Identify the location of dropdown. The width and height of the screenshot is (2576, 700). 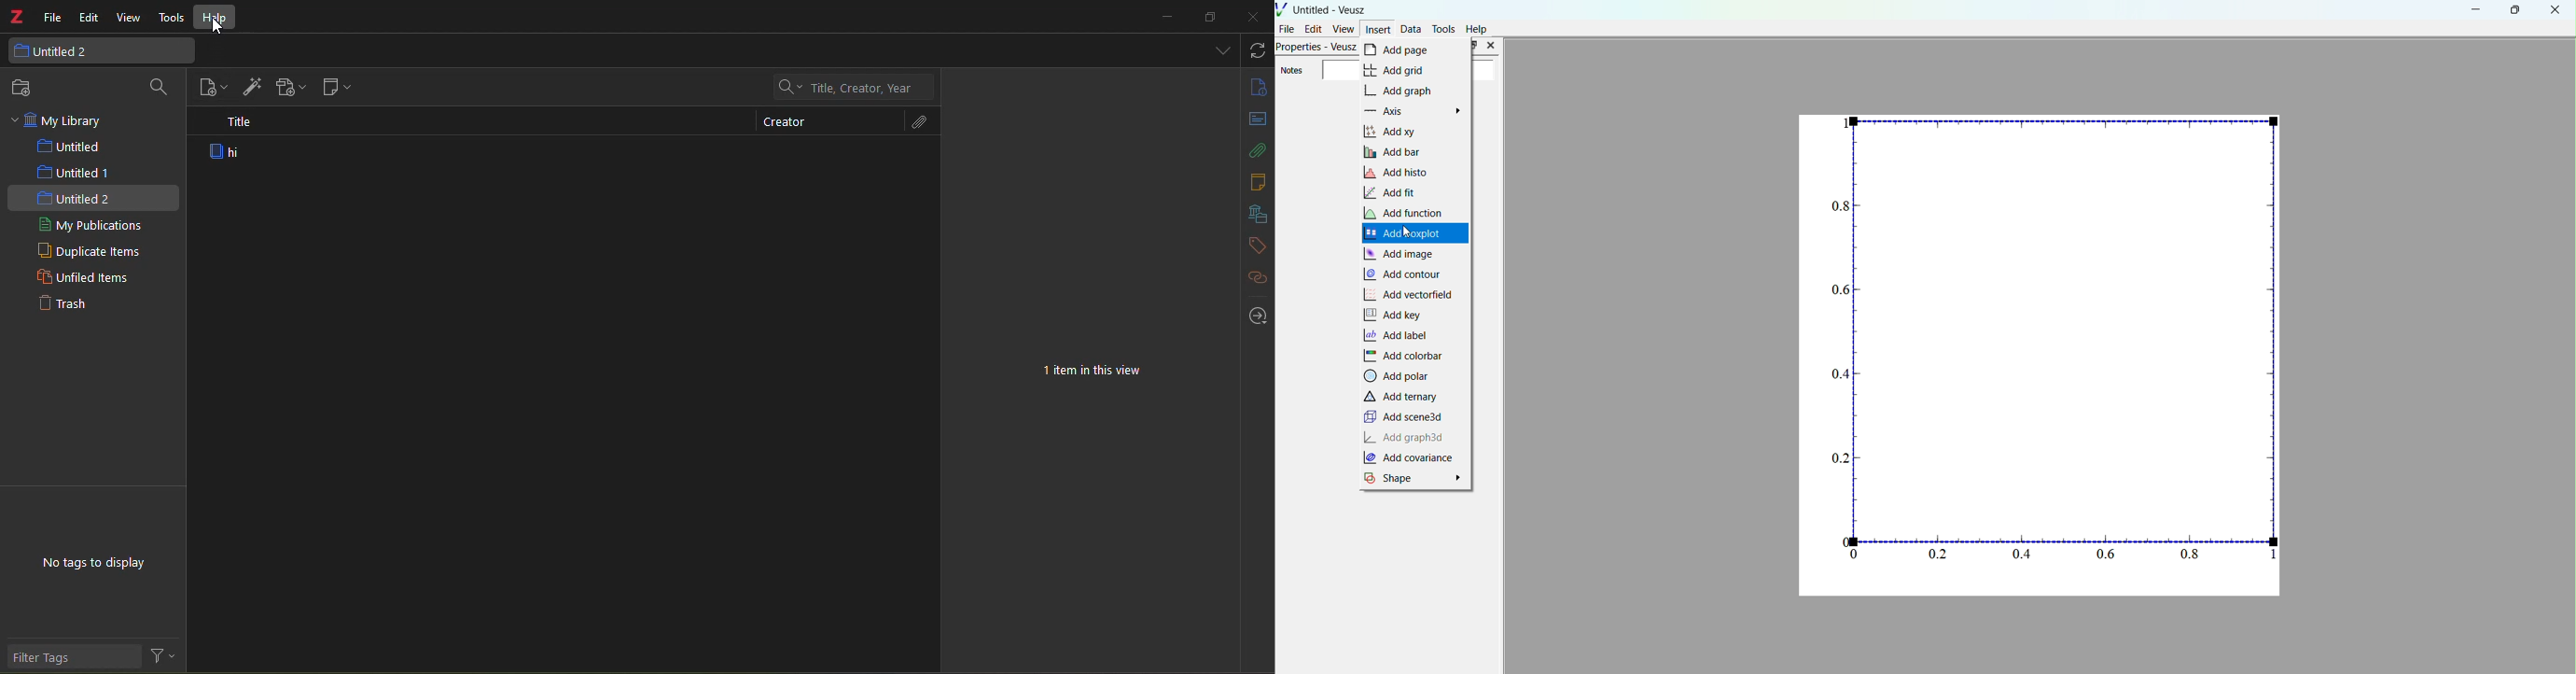
(1224, 49).